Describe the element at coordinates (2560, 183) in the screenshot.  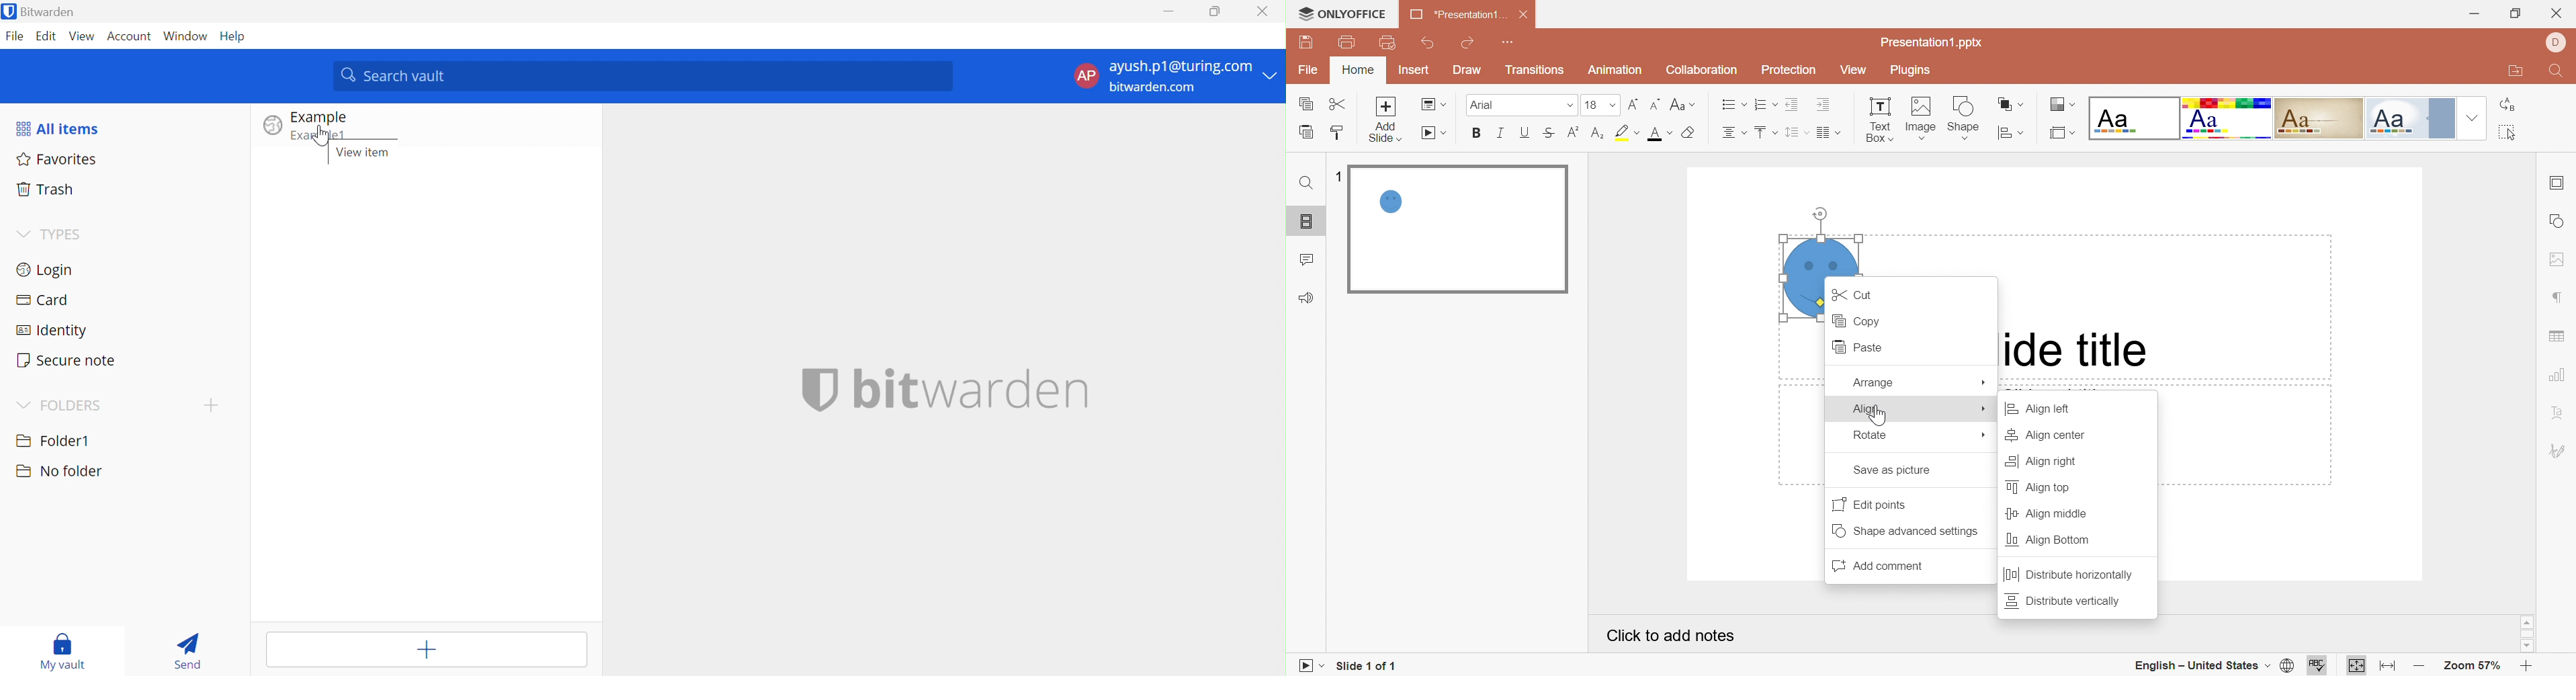
I see `slide settings` at that location.